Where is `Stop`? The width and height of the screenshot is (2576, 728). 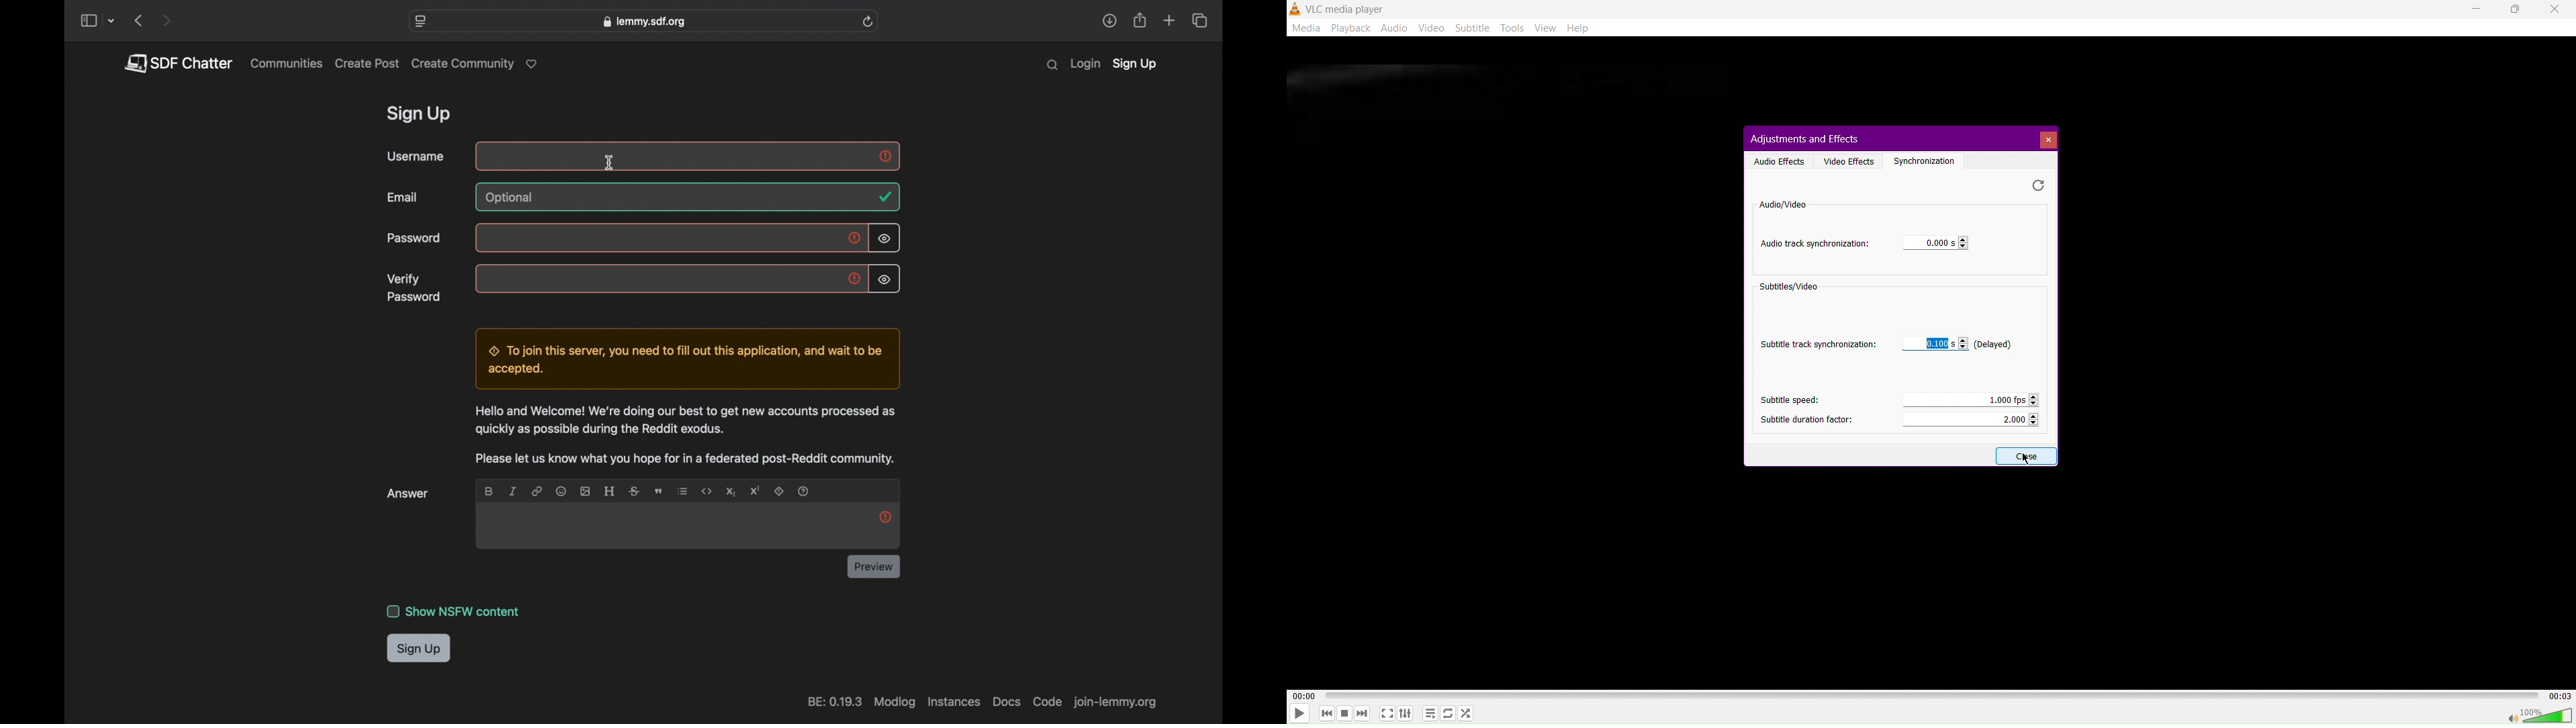
Stop is located at coordinates (1344, 713).